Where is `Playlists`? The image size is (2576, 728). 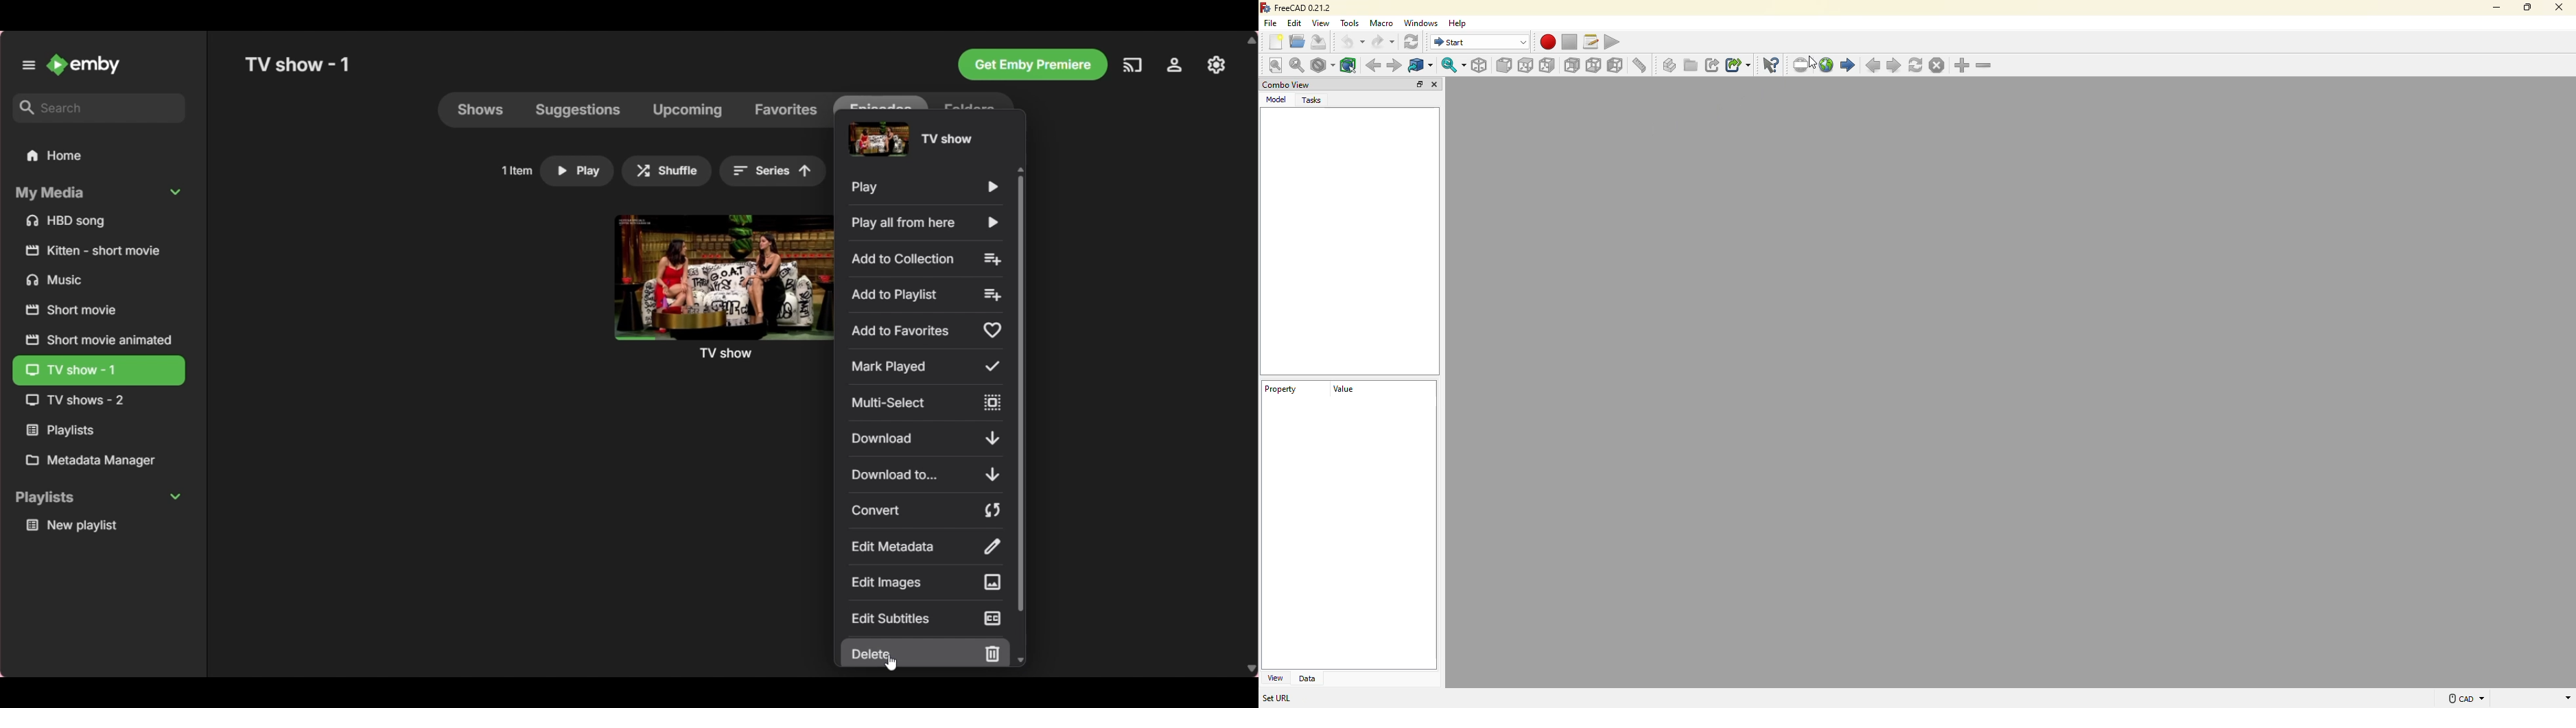 Playlists is located at coordinates (98, 431).